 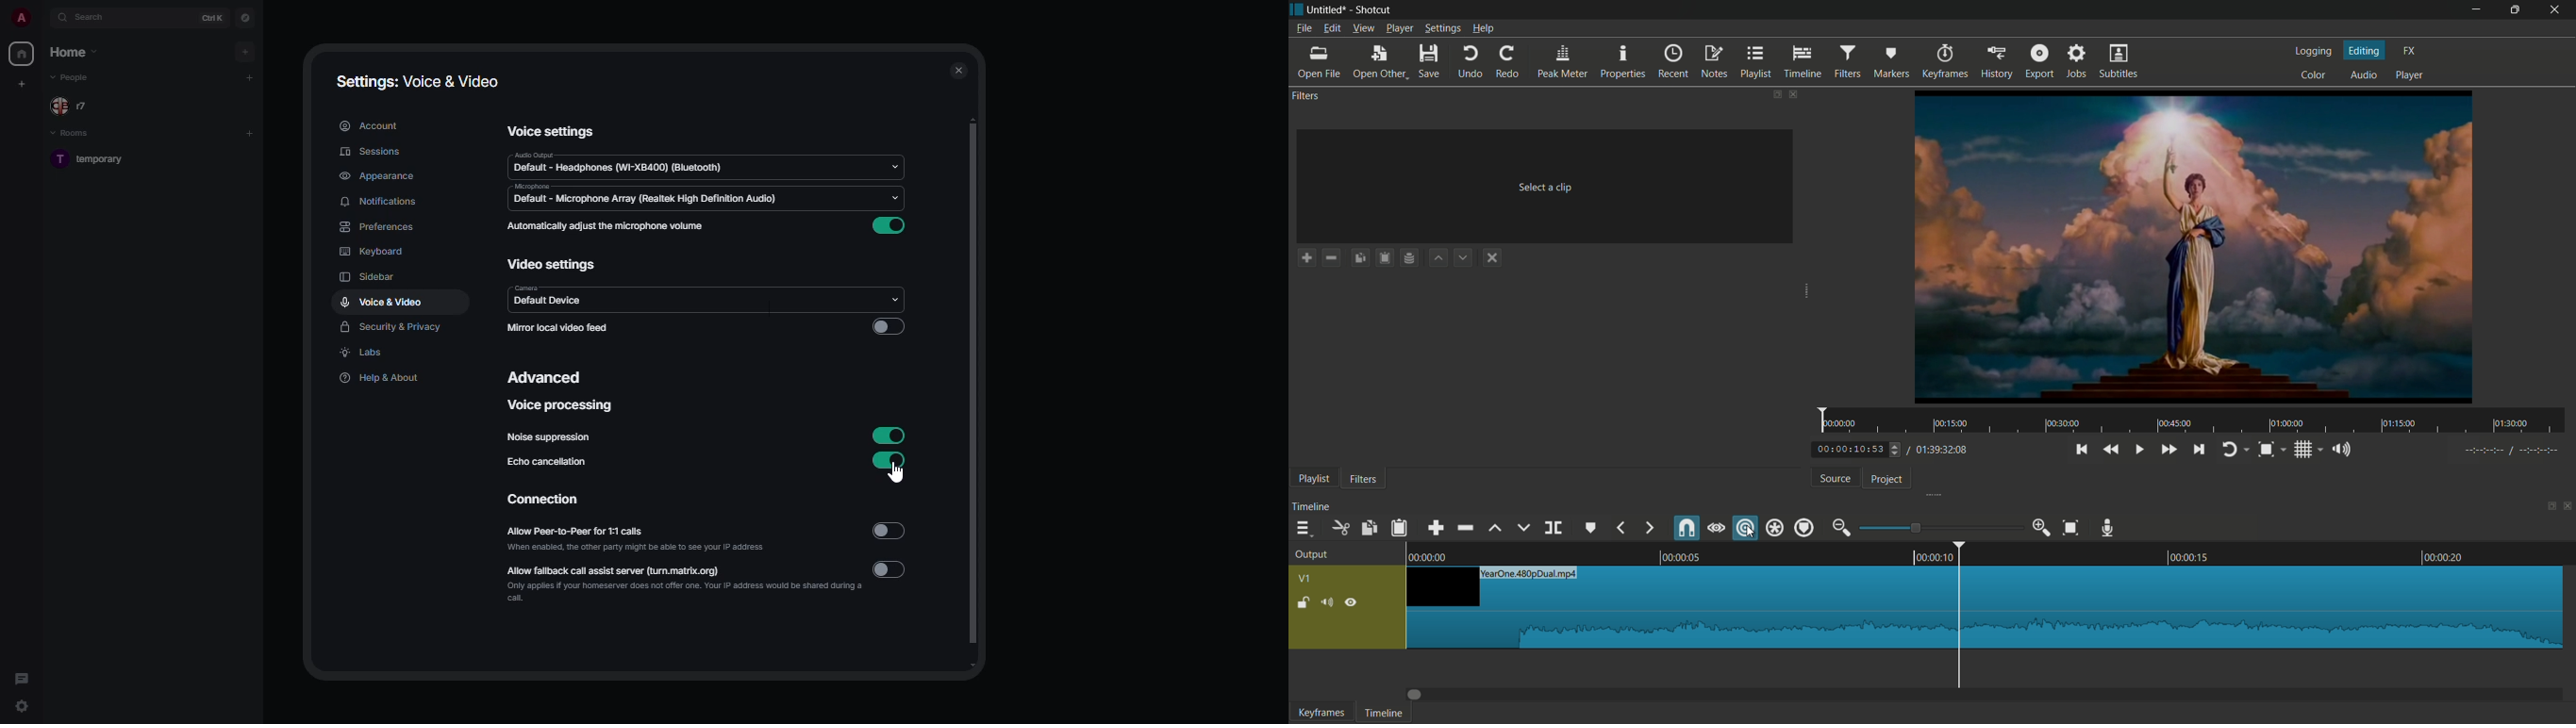 What do you see at coordinates (2313, 74) in the screenshot?
I see `color` at bounding box center [2313, 74].